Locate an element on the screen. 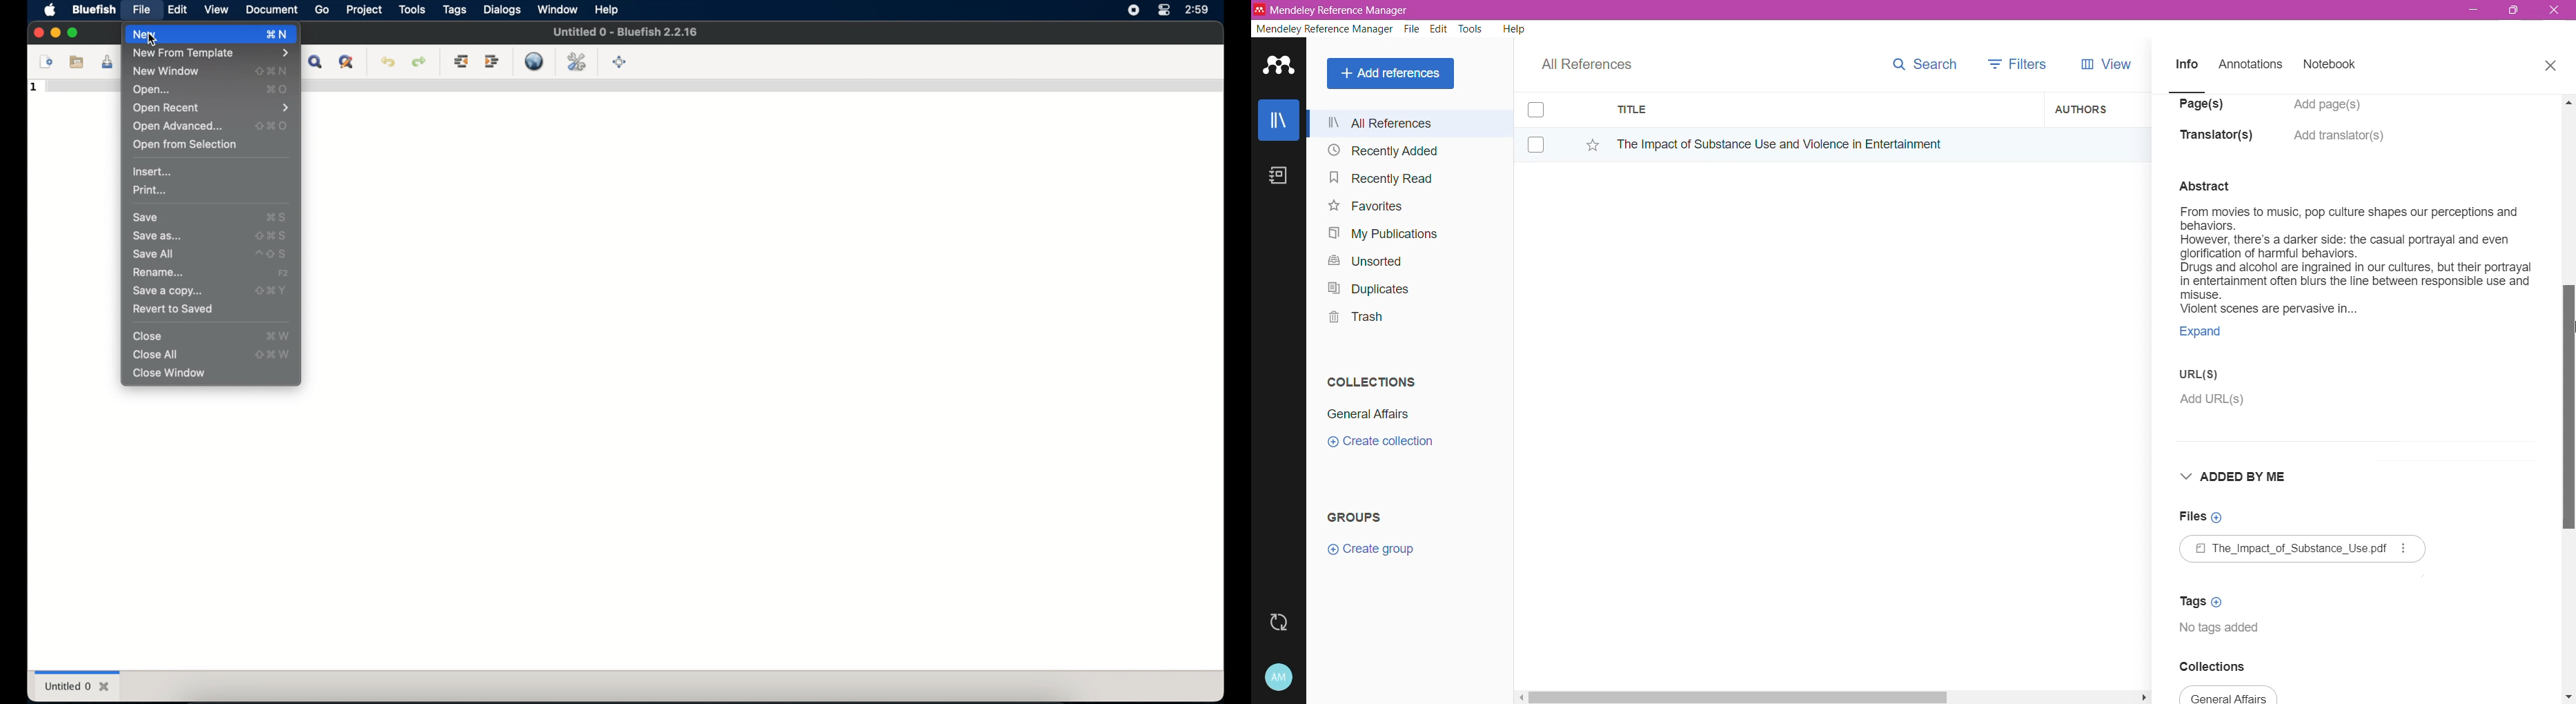 Image resolution: width=2576 pixels, height=728 pixels. file is located at coordinates (141, 11).